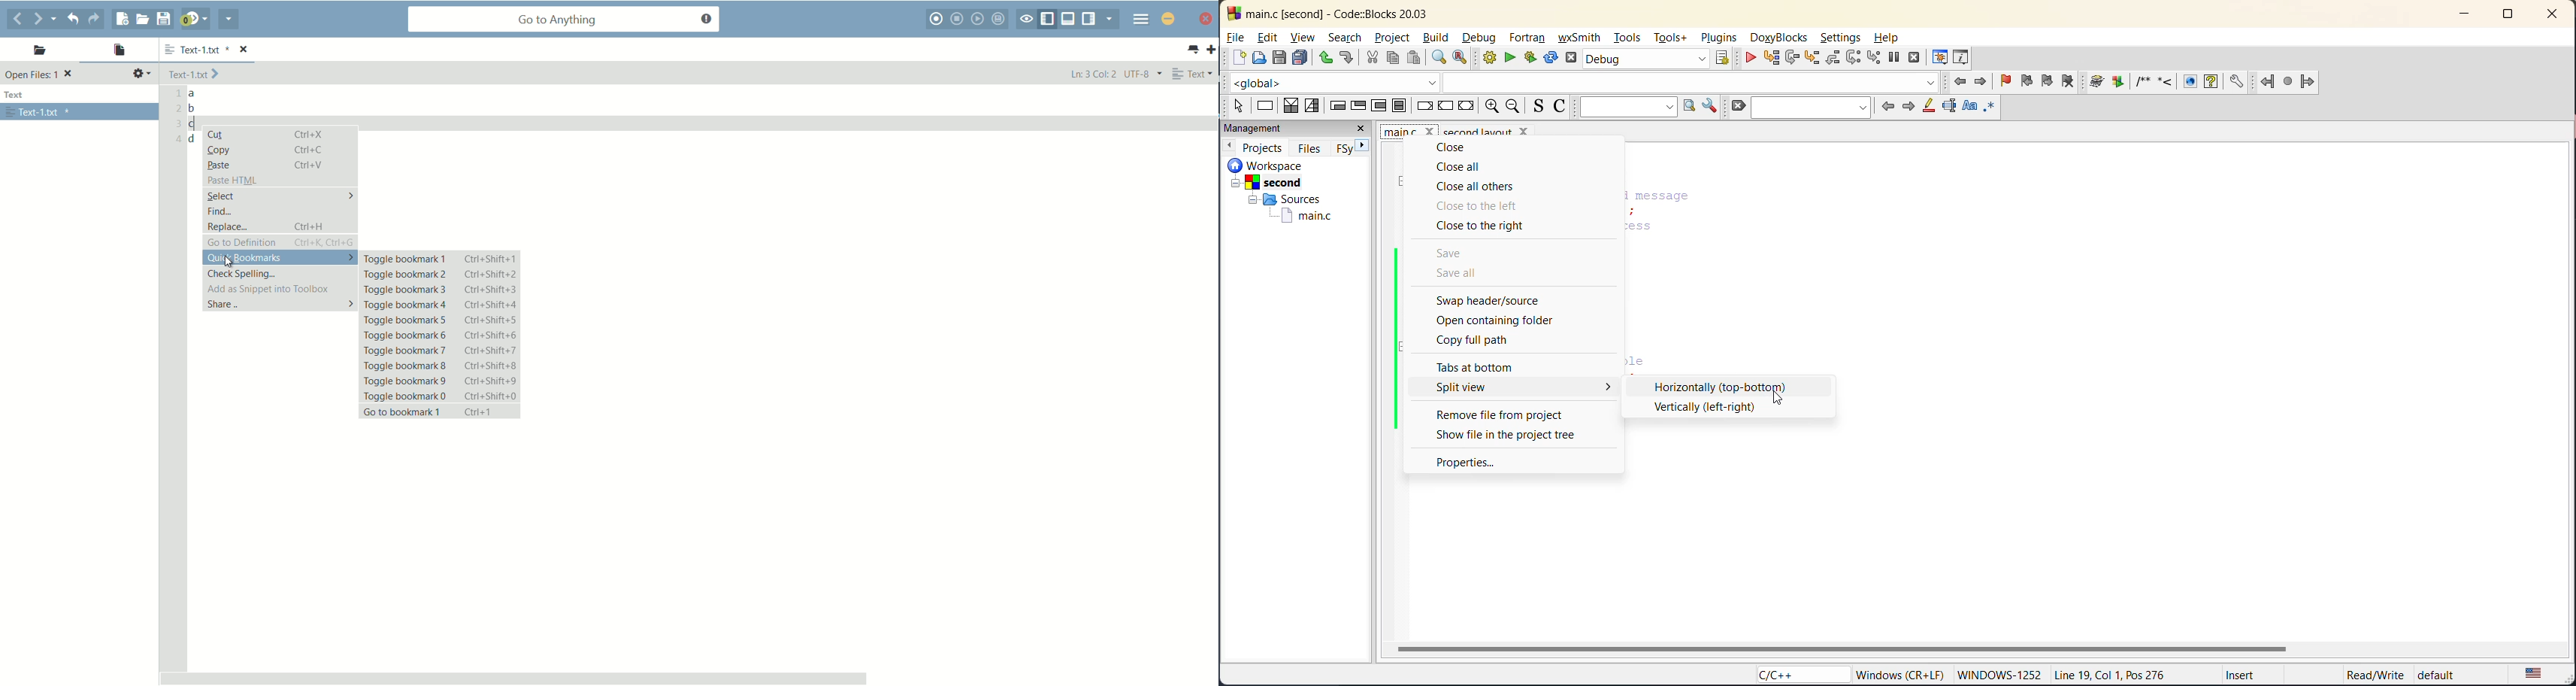 The image size is (2576, 700). What do you see at coordinates (1560, 106) in the screenshot?
I see `toggle comments` at bounding box center [1560, 106].